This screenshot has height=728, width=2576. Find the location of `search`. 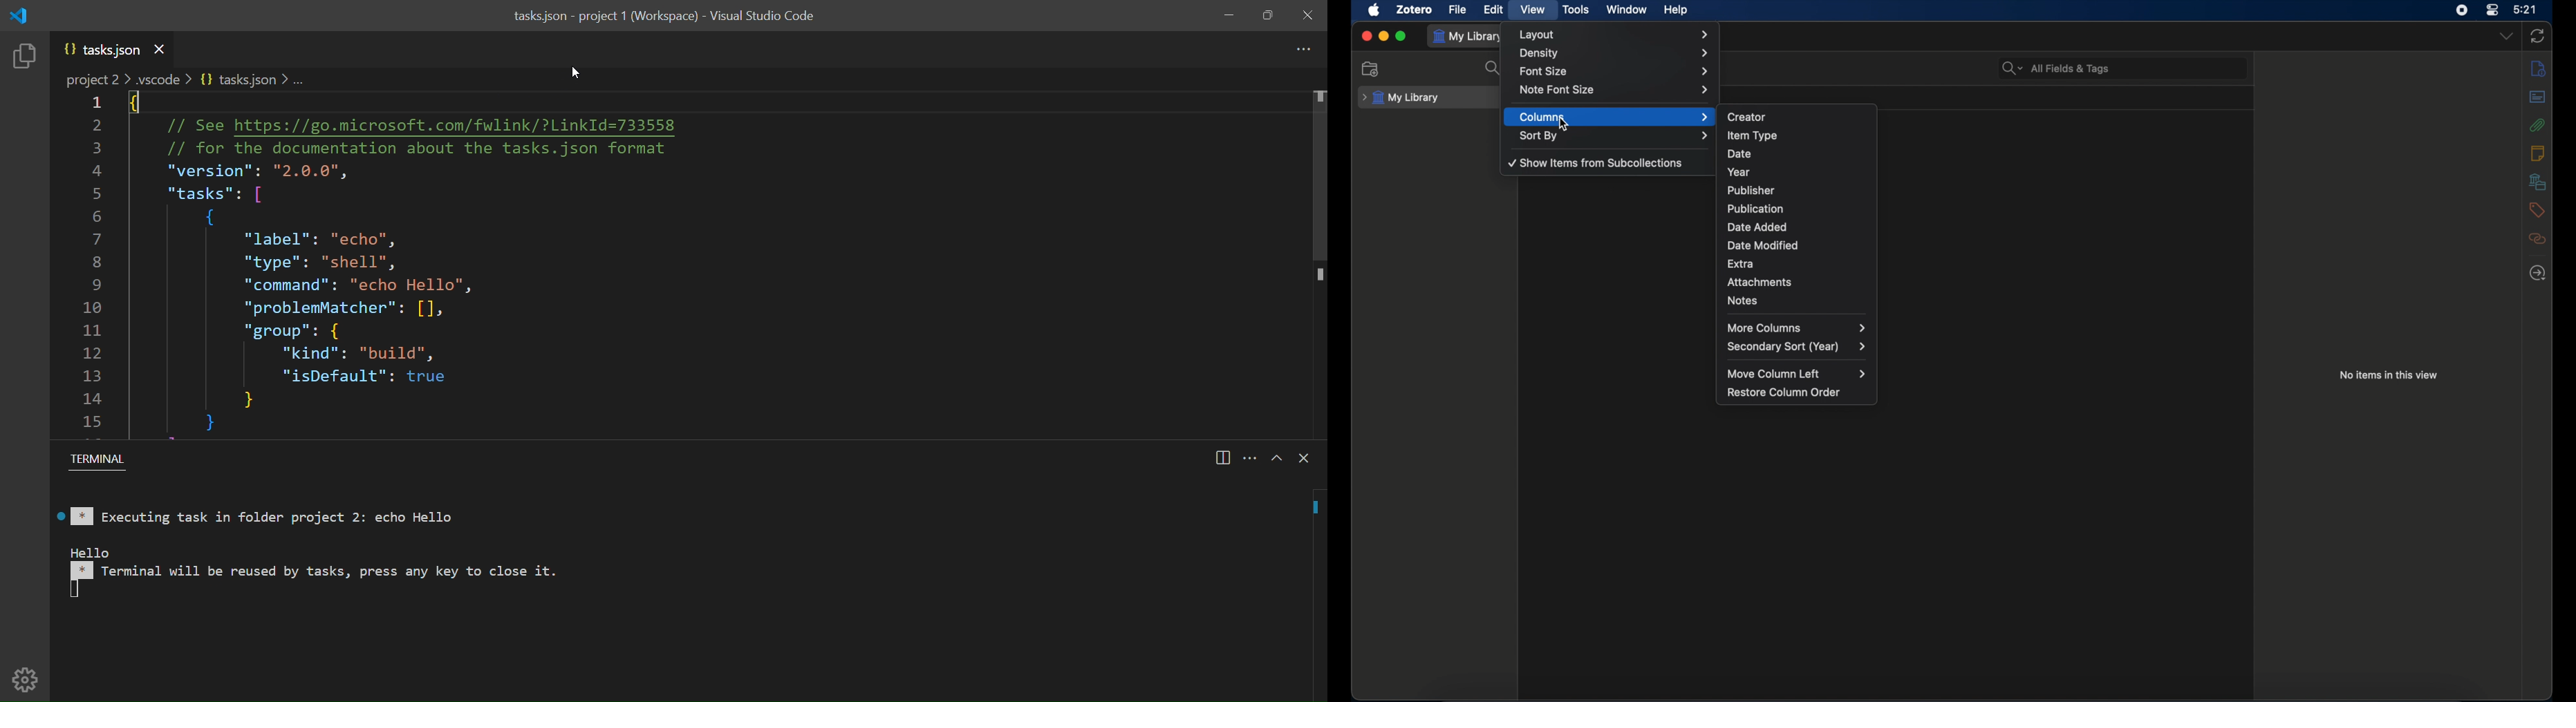

search is located at coordinates (1493, 68).